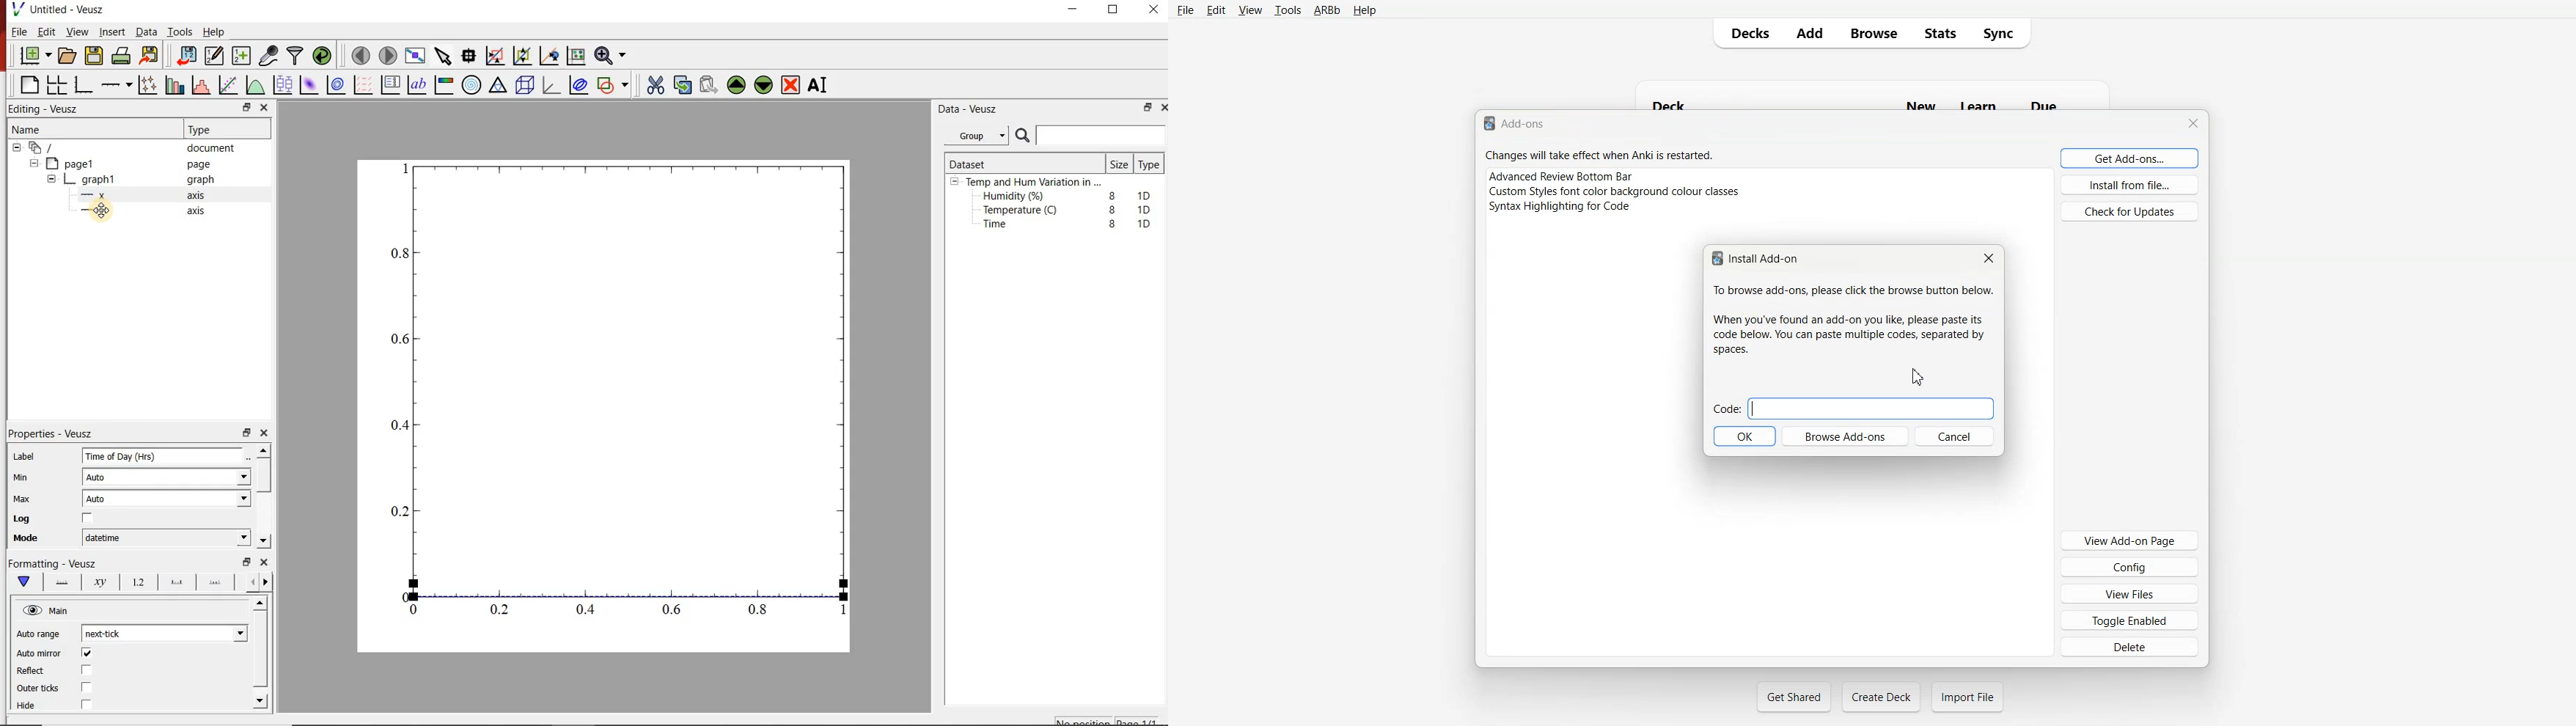 The width and height of the screenshot is (2576, 728). Describe the element at coordinates (200, 197) in the screenshot. I see `axis` at that location.